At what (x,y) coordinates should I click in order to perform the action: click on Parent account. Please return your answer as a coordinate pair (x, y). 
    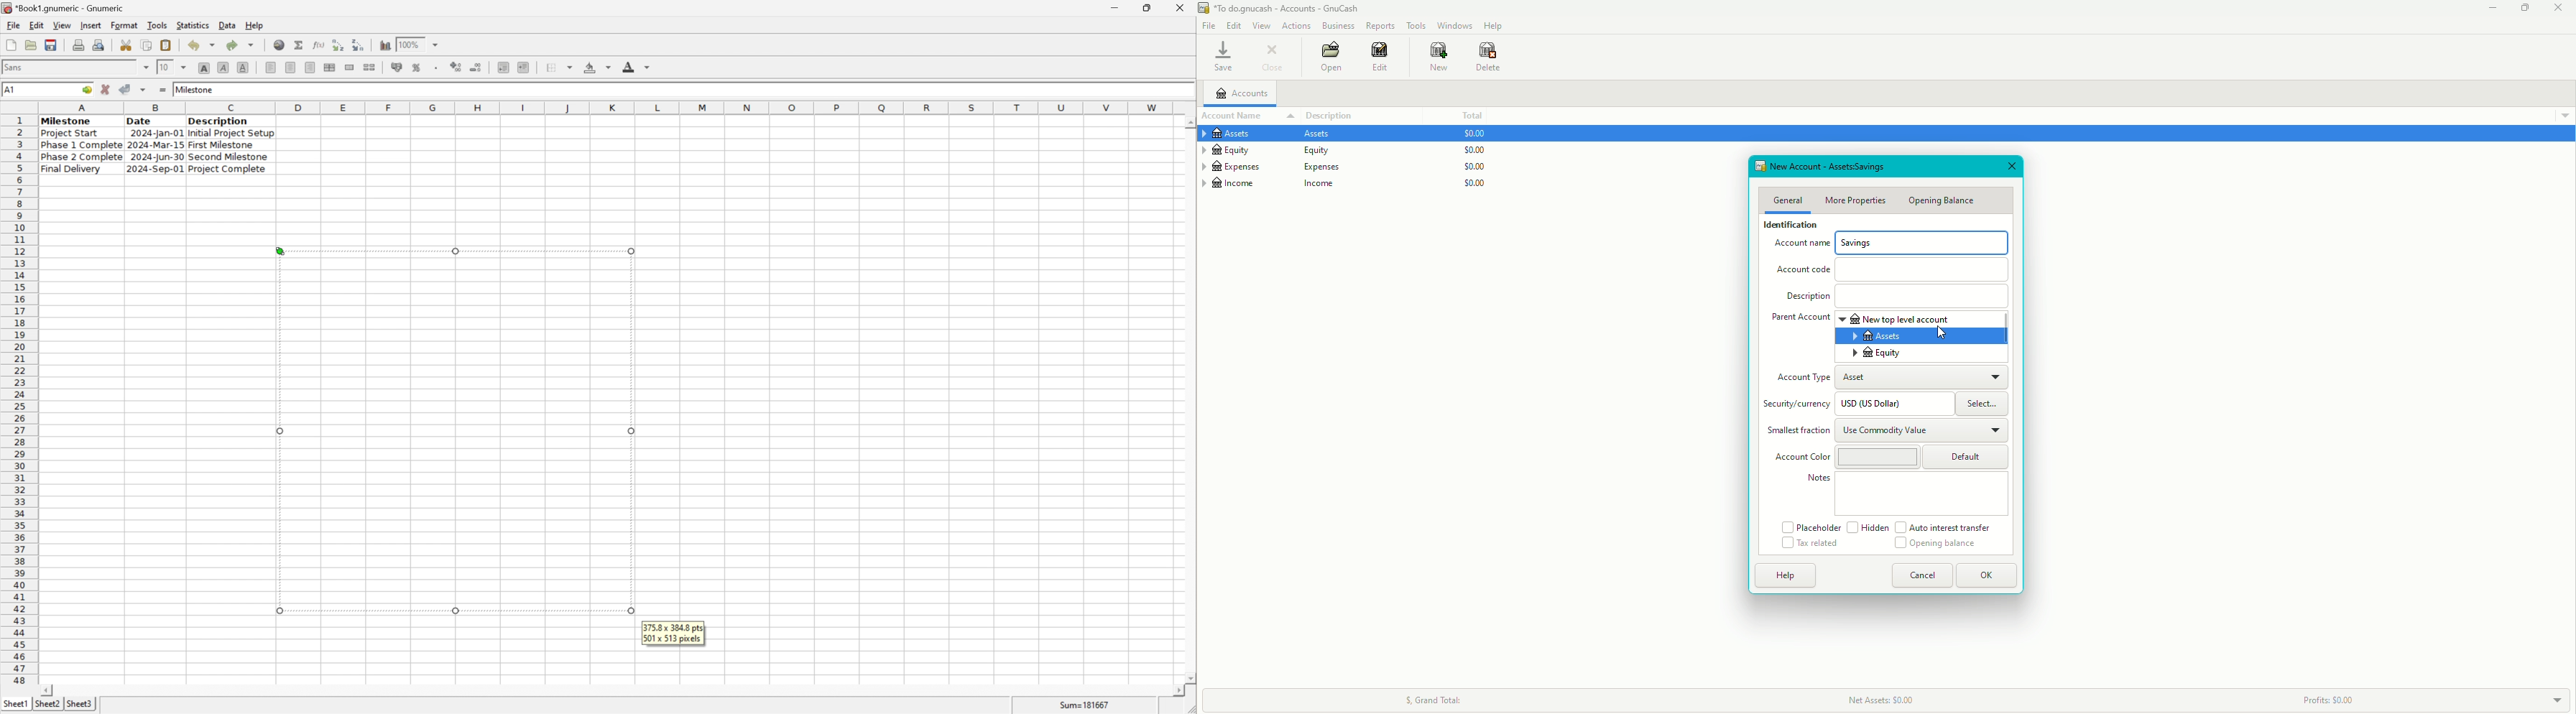
    Looking at the image, I should click on (1800, 318).